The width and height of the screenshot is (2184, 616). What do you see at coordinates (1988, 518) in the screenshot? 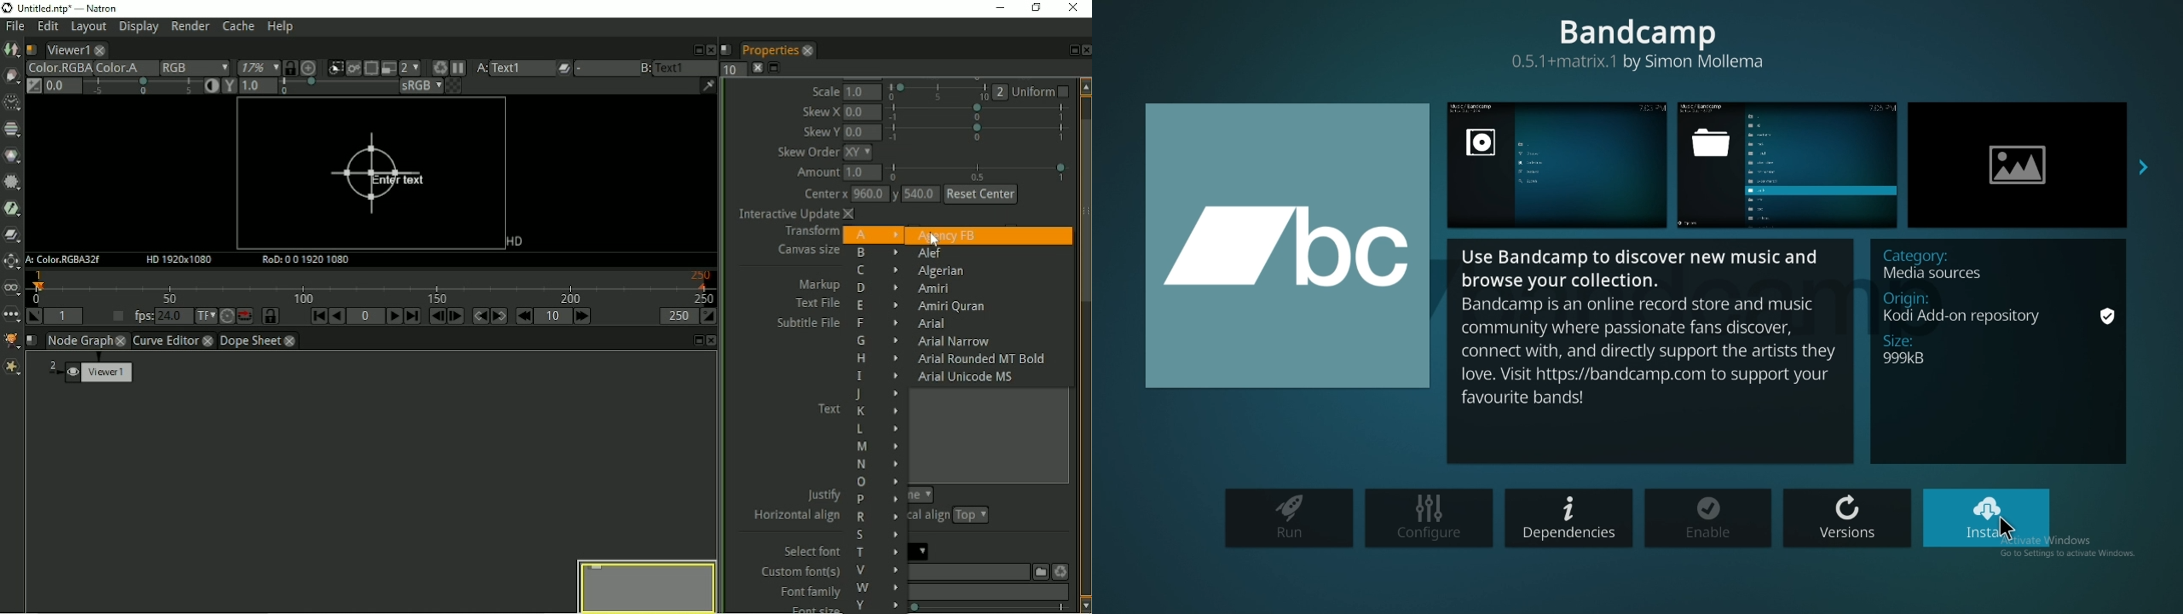
I see `install` at bounding box center [1988, 518].